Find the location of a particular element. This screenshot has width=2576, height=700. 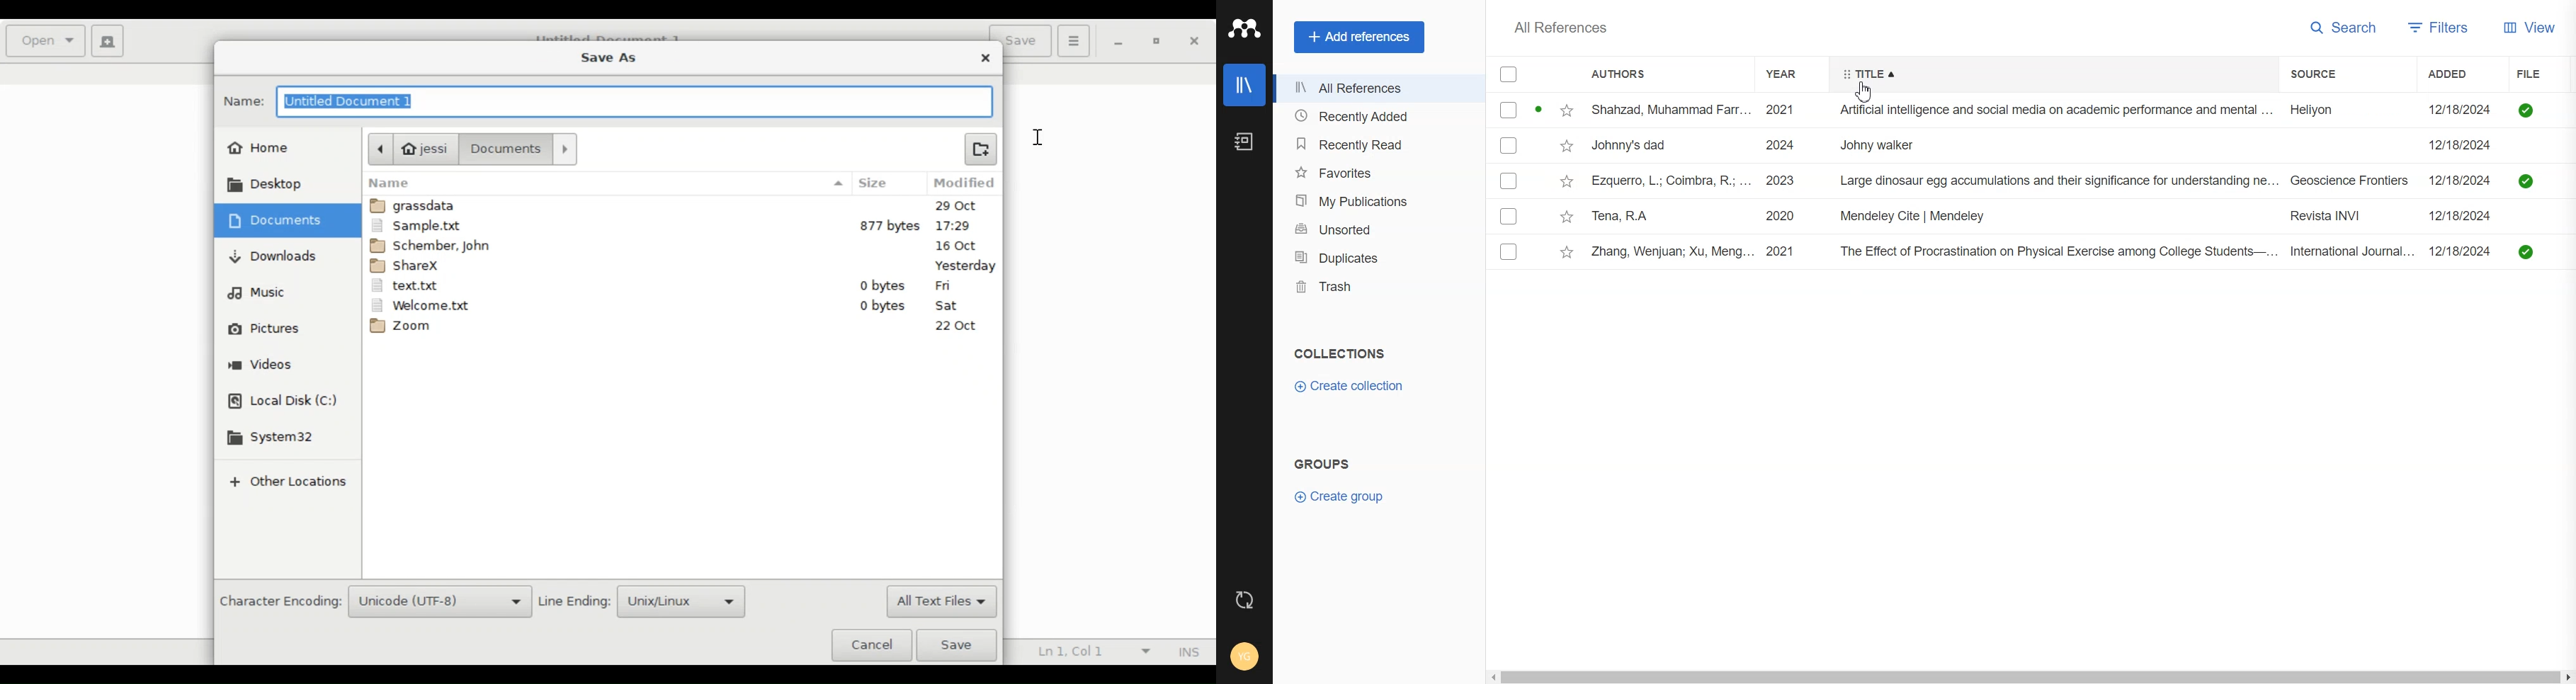

Zoom 22 Oct is located at coordinates (684, 328).